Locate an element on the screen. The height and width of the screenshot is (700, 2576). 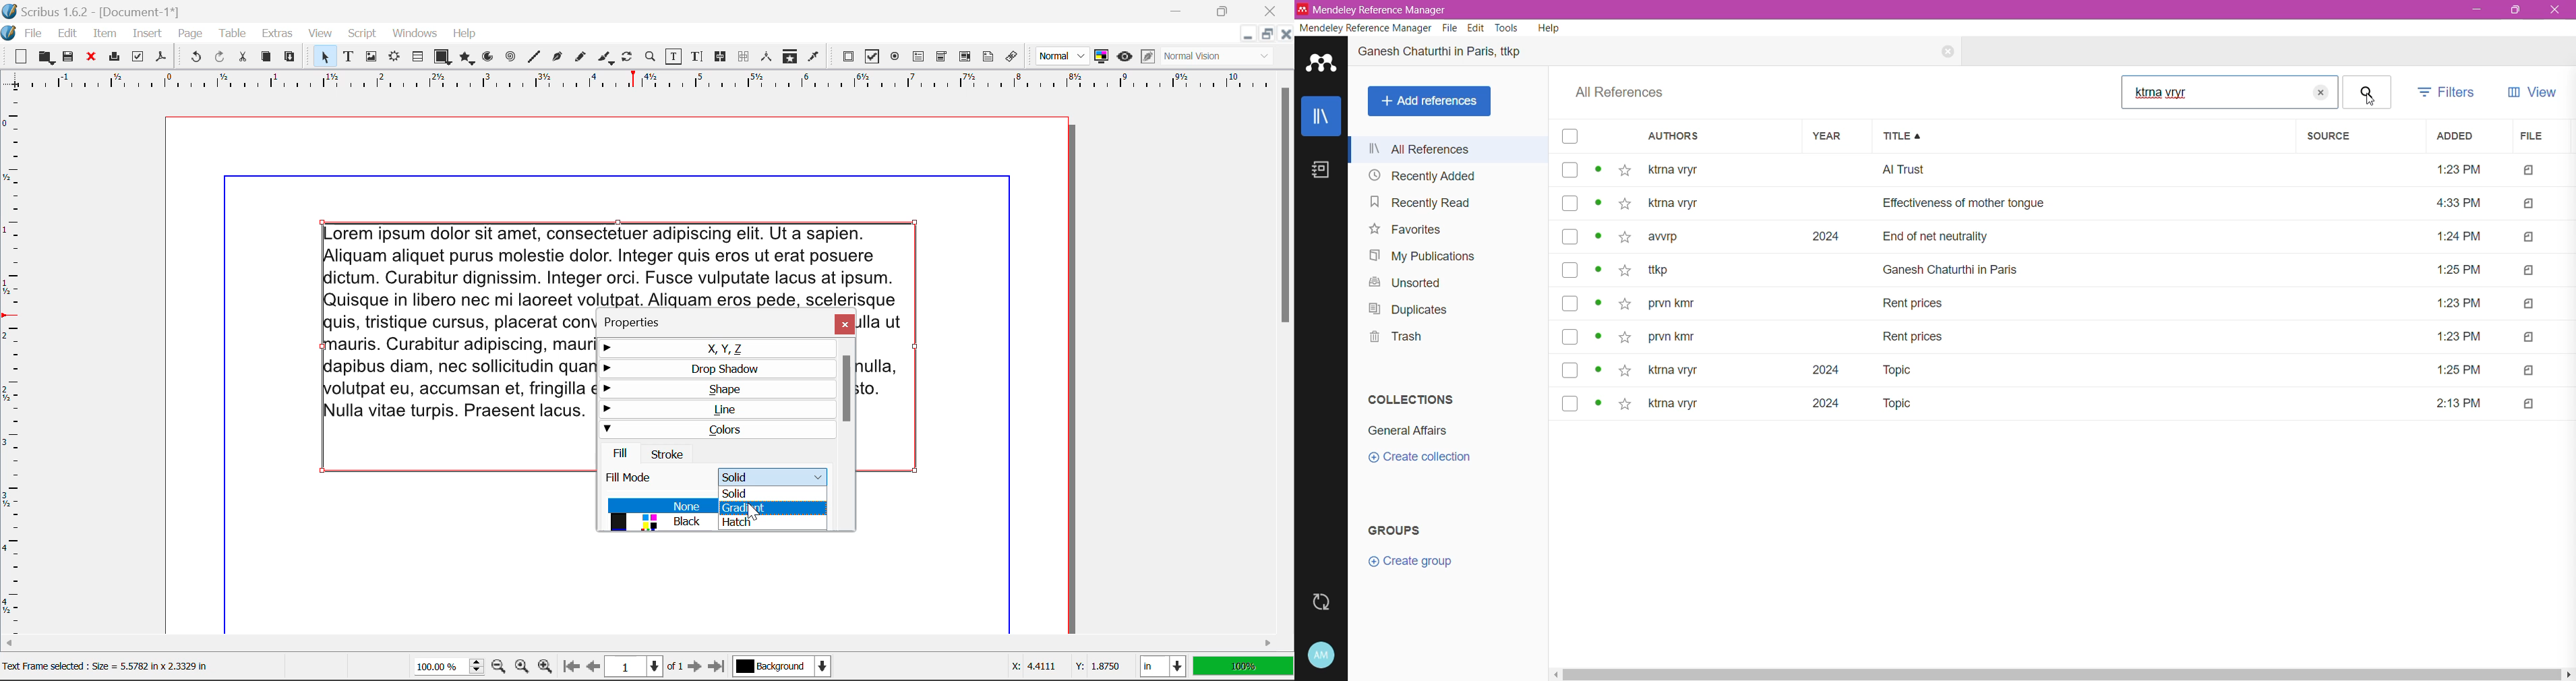
Drop Shadow is located at coordinates (719, 369).